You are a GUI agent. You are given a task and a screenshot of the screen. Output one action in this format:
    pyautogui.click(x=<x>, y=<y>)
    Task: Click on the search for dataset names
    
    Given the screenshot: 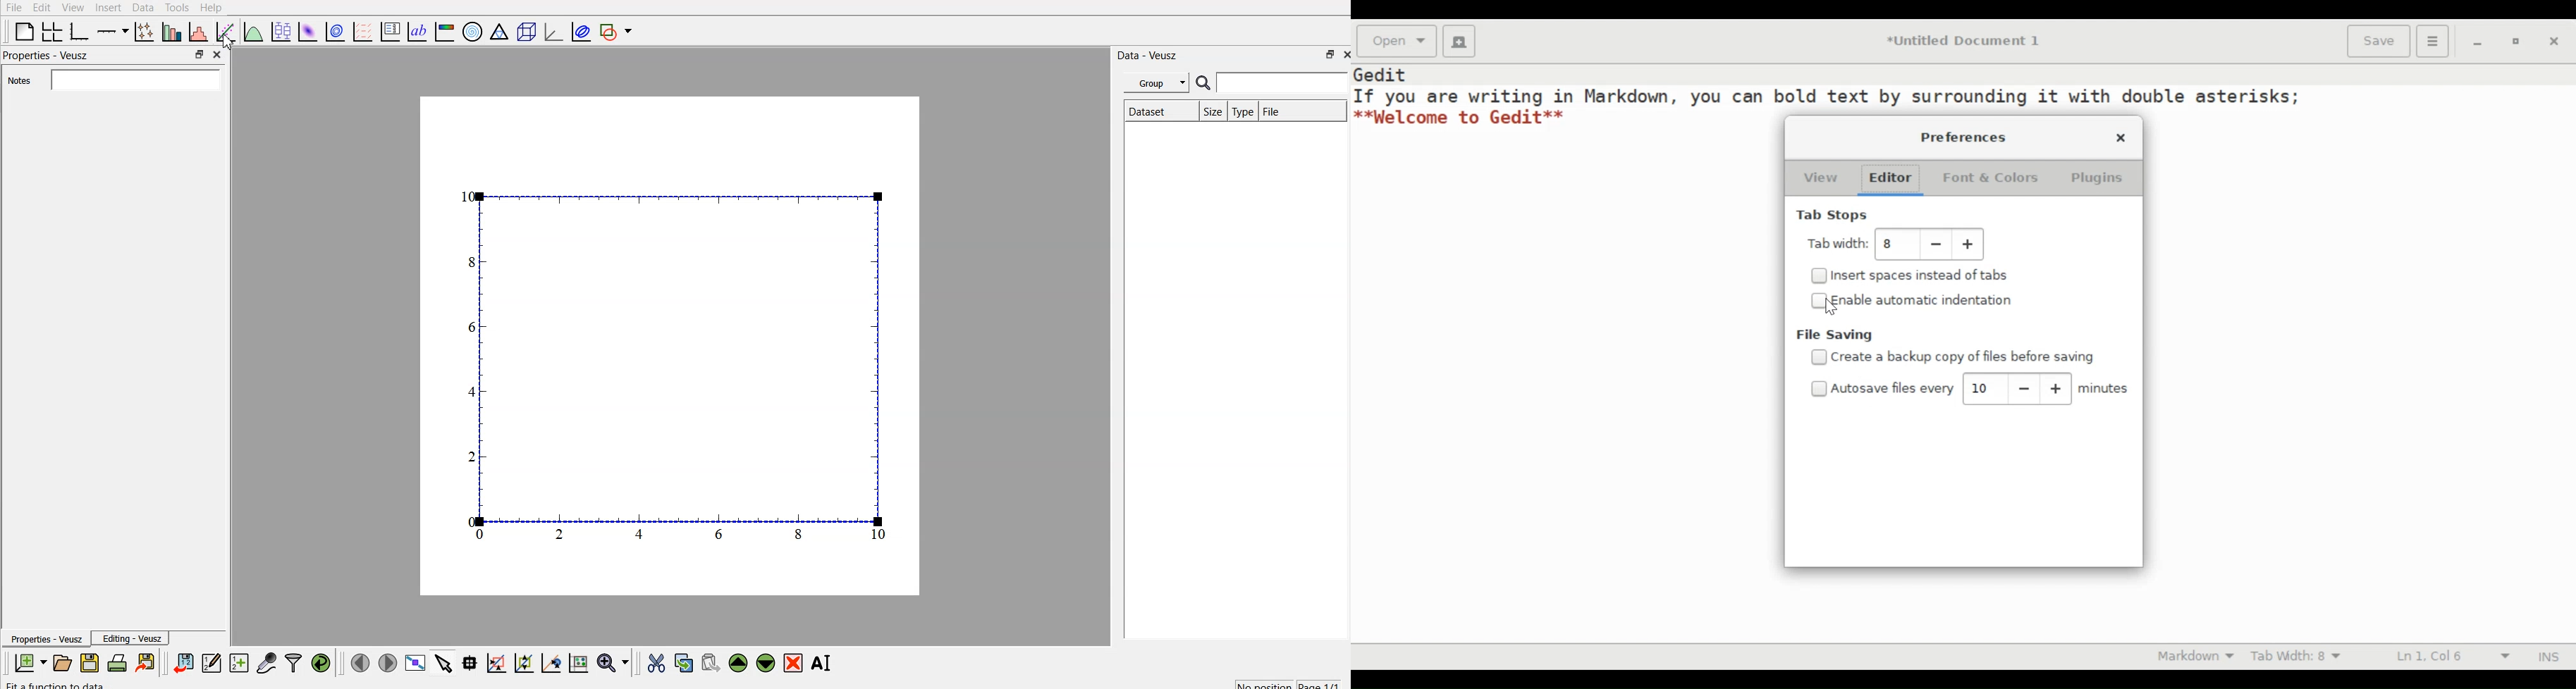 What is the action you would take?
    pyautogui.click(x=1281, y=82)
    